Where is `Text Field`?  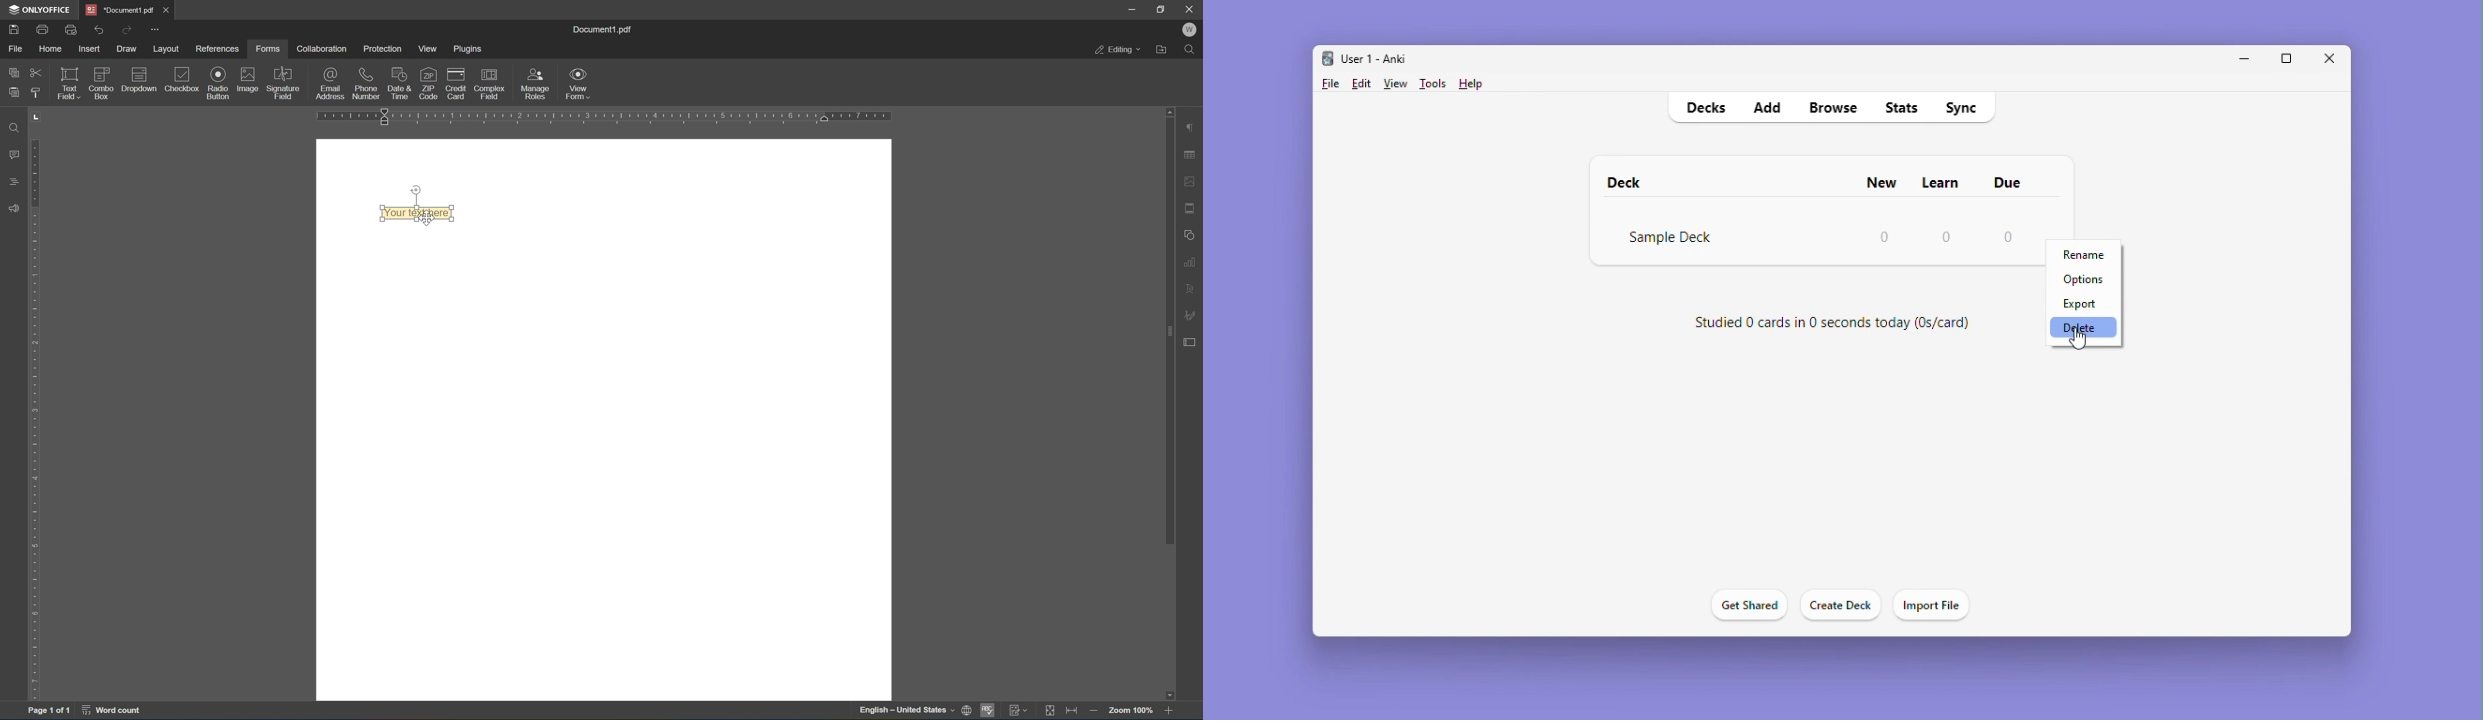
Text Field is located at coordinates (423, 214).